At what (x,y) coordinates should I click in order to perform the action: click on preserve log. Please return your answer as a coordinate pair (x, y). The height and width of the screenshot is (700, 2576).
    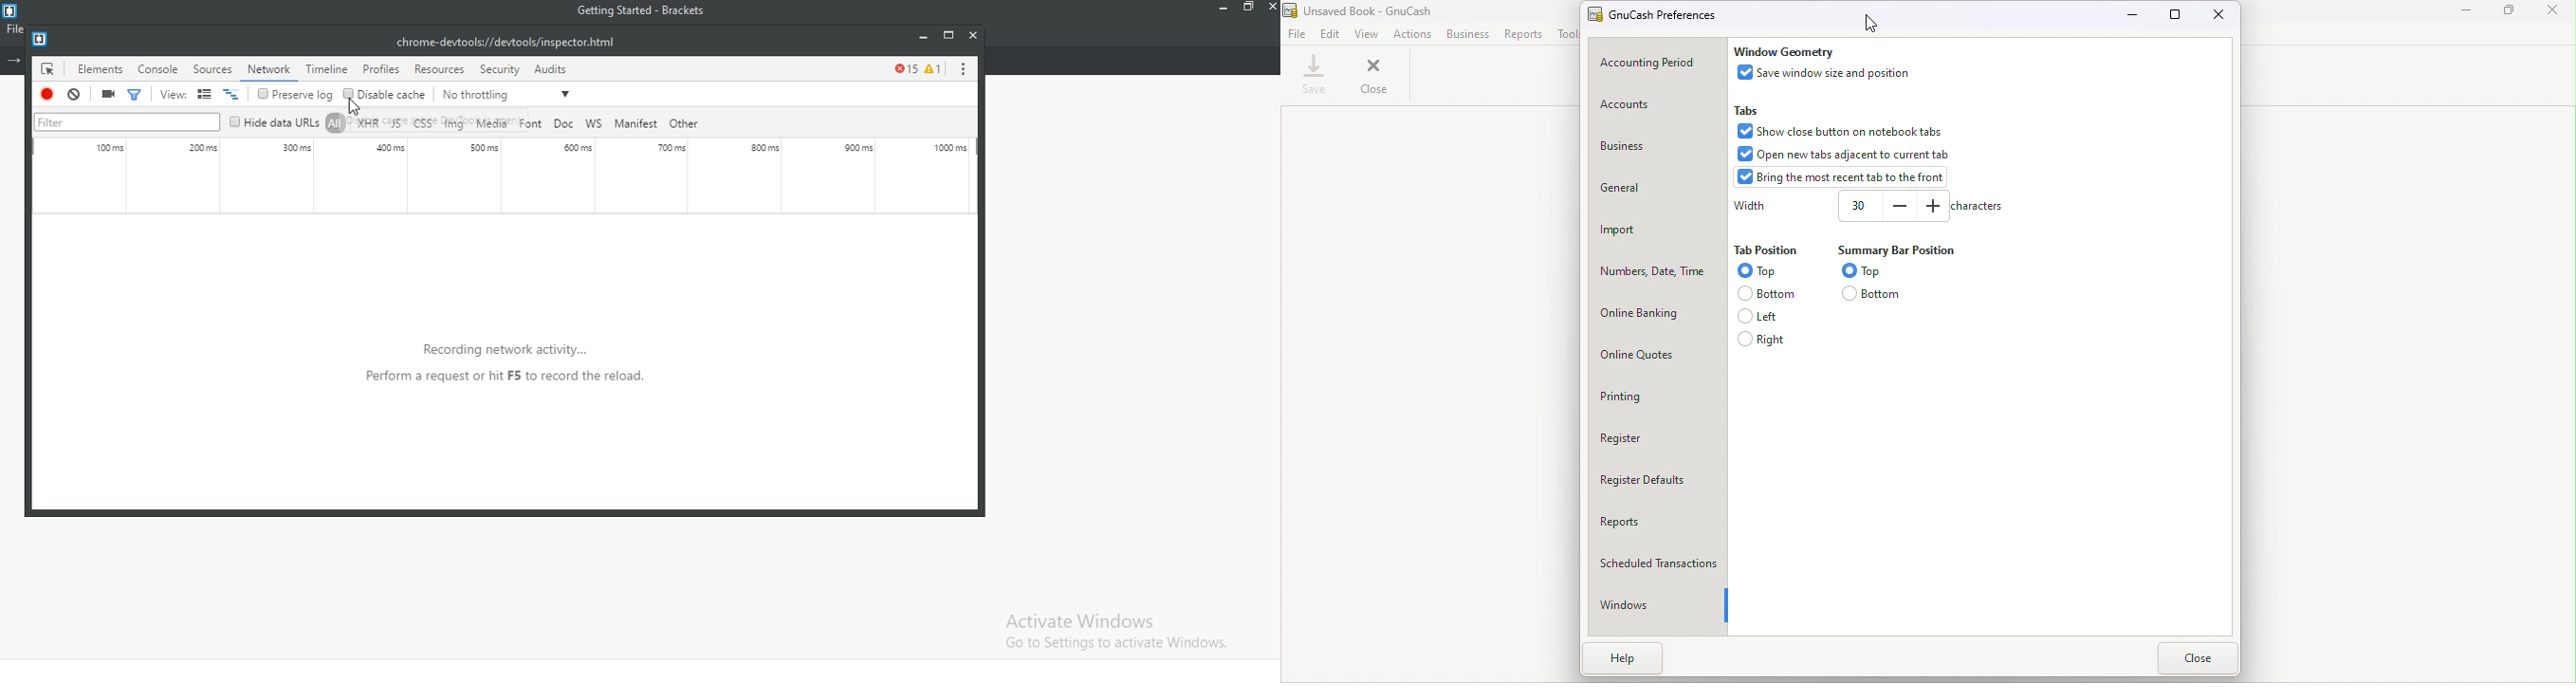
    Looking at the image, I should click on (296, 95).